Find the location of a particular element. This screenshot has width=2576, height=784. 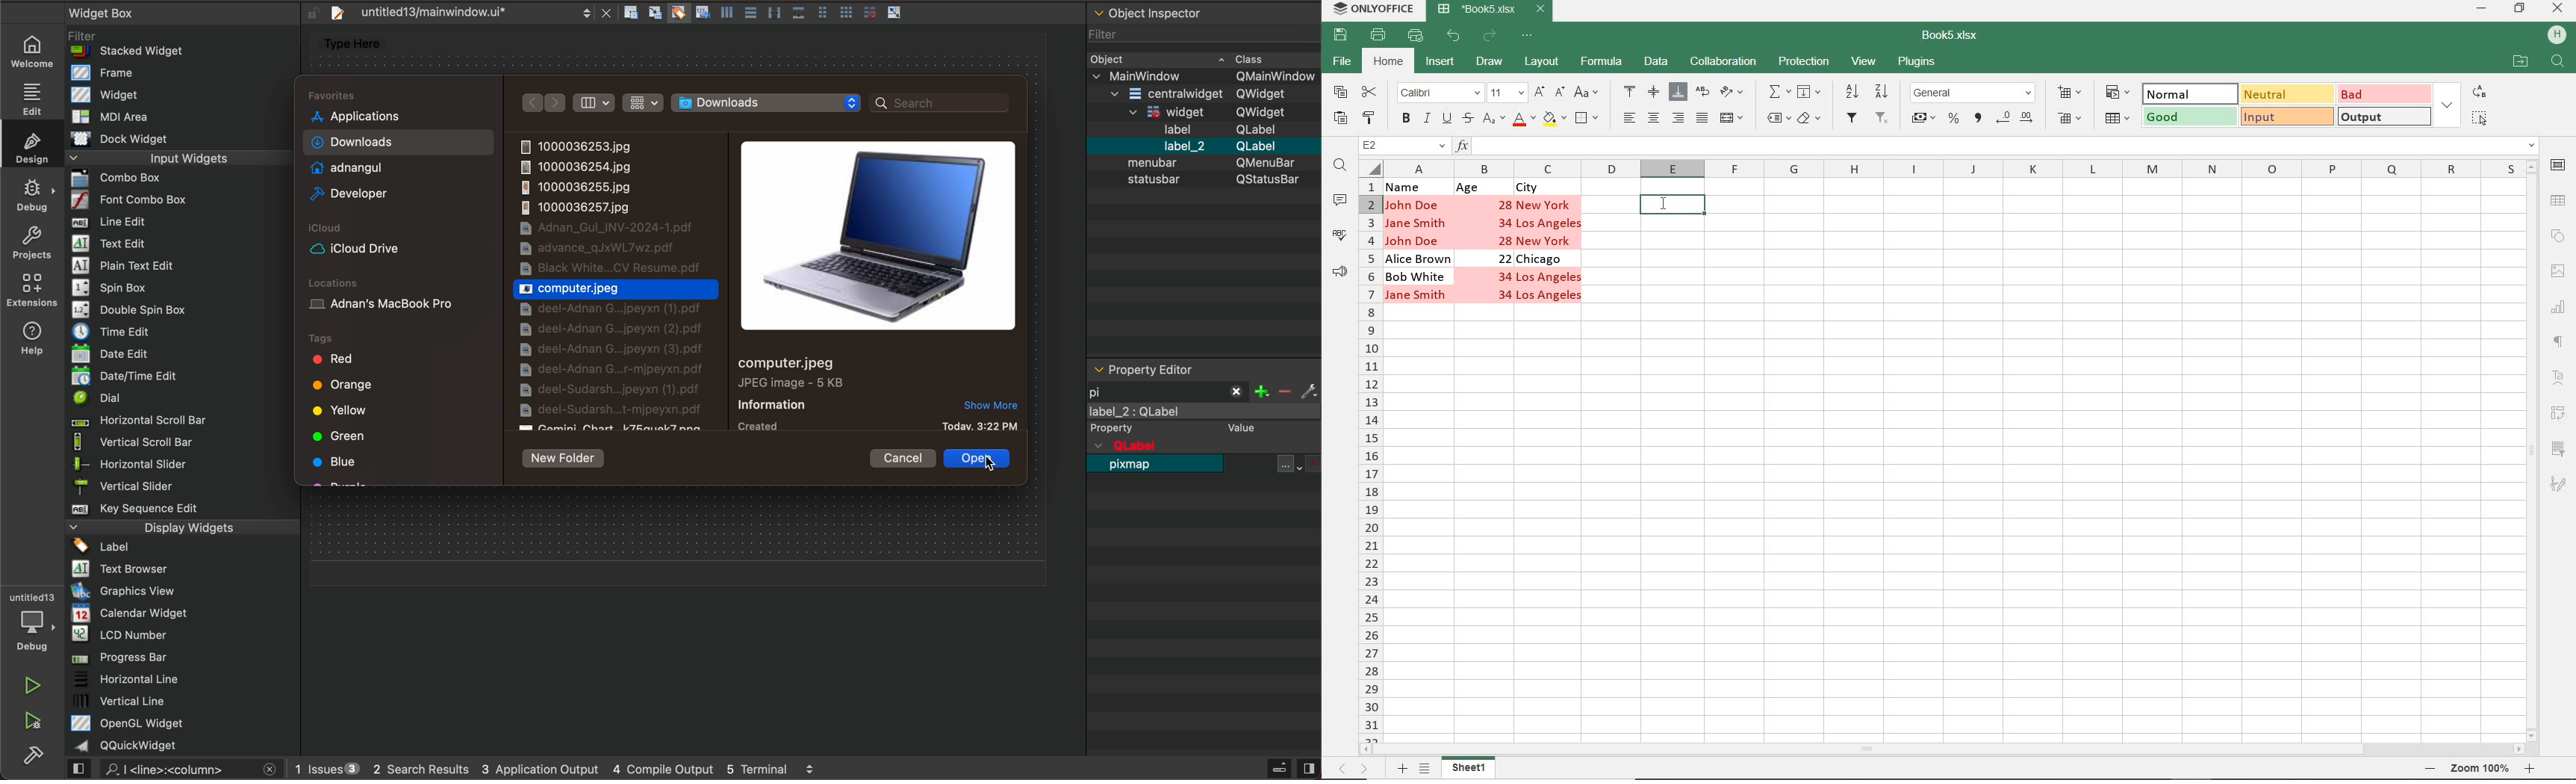

MINIMIZE is located at coordinates (2480, 7).